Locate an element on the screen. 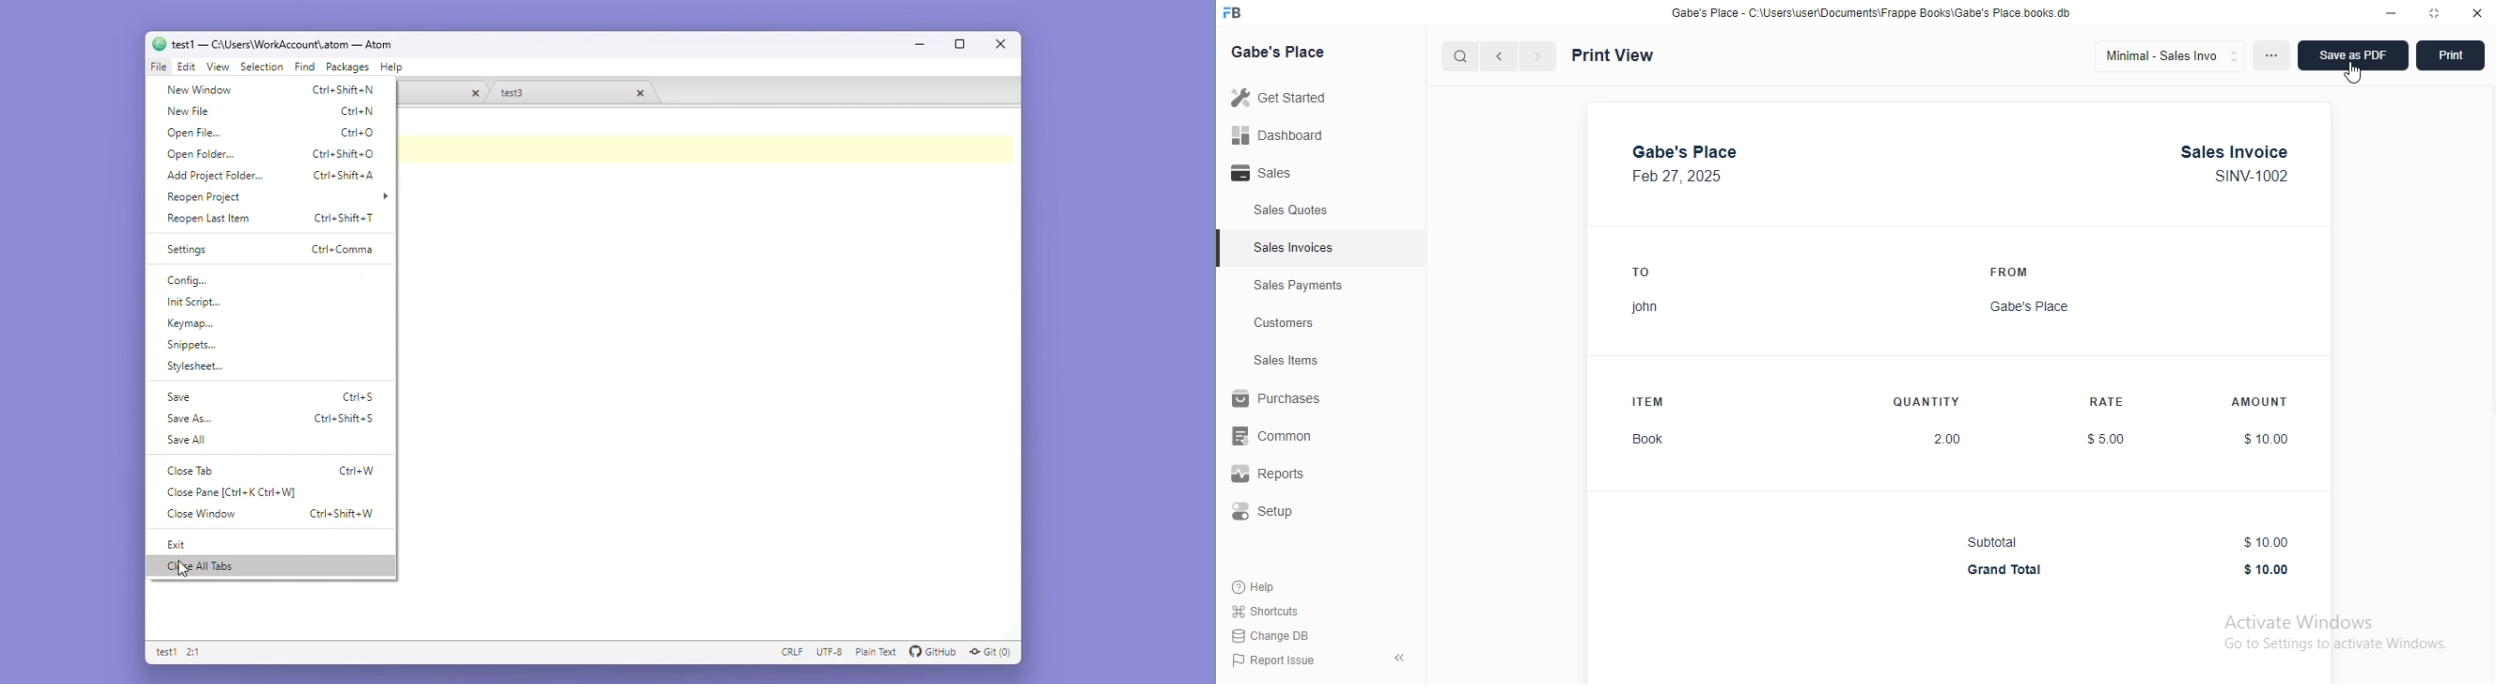 Image resolution: width=2520 pixels, height=700 pixels. john is located at coordinates (1645, 308).